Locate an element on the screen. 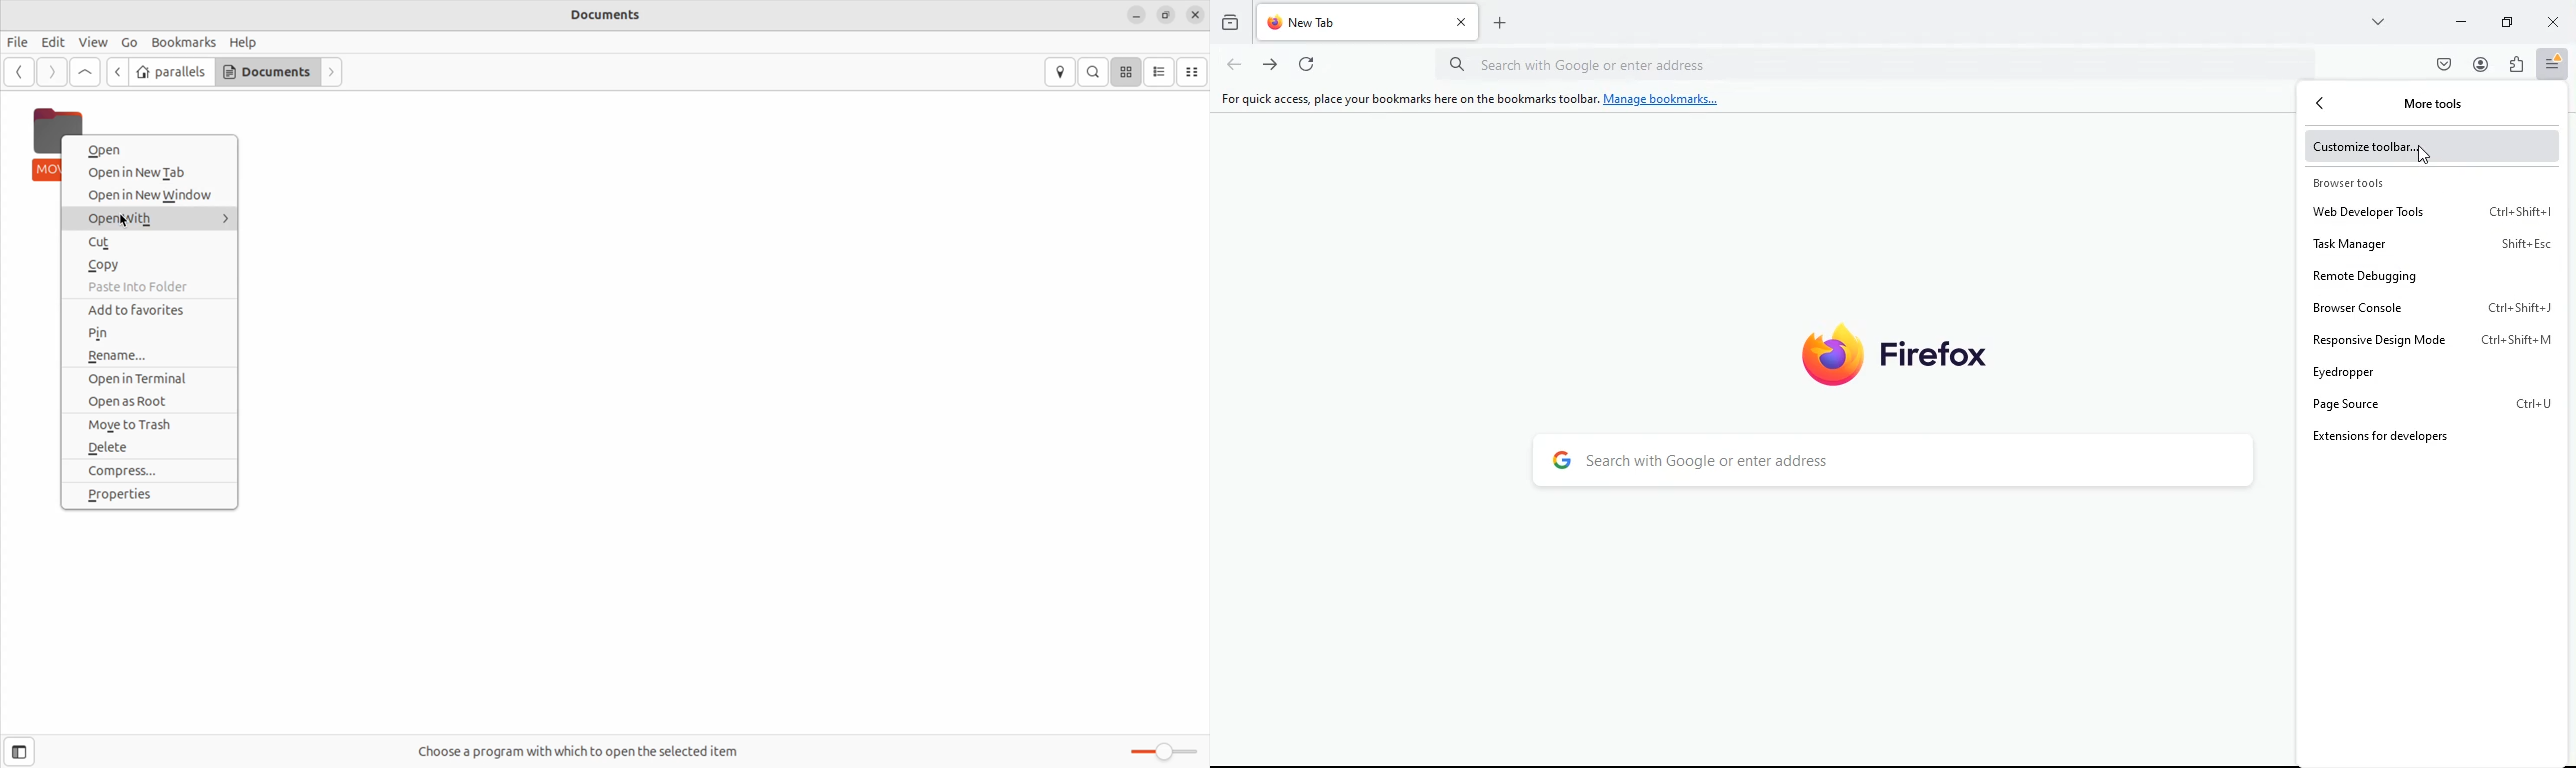 The image size is (2576, 784). close is located at coordinates (1195, 14).